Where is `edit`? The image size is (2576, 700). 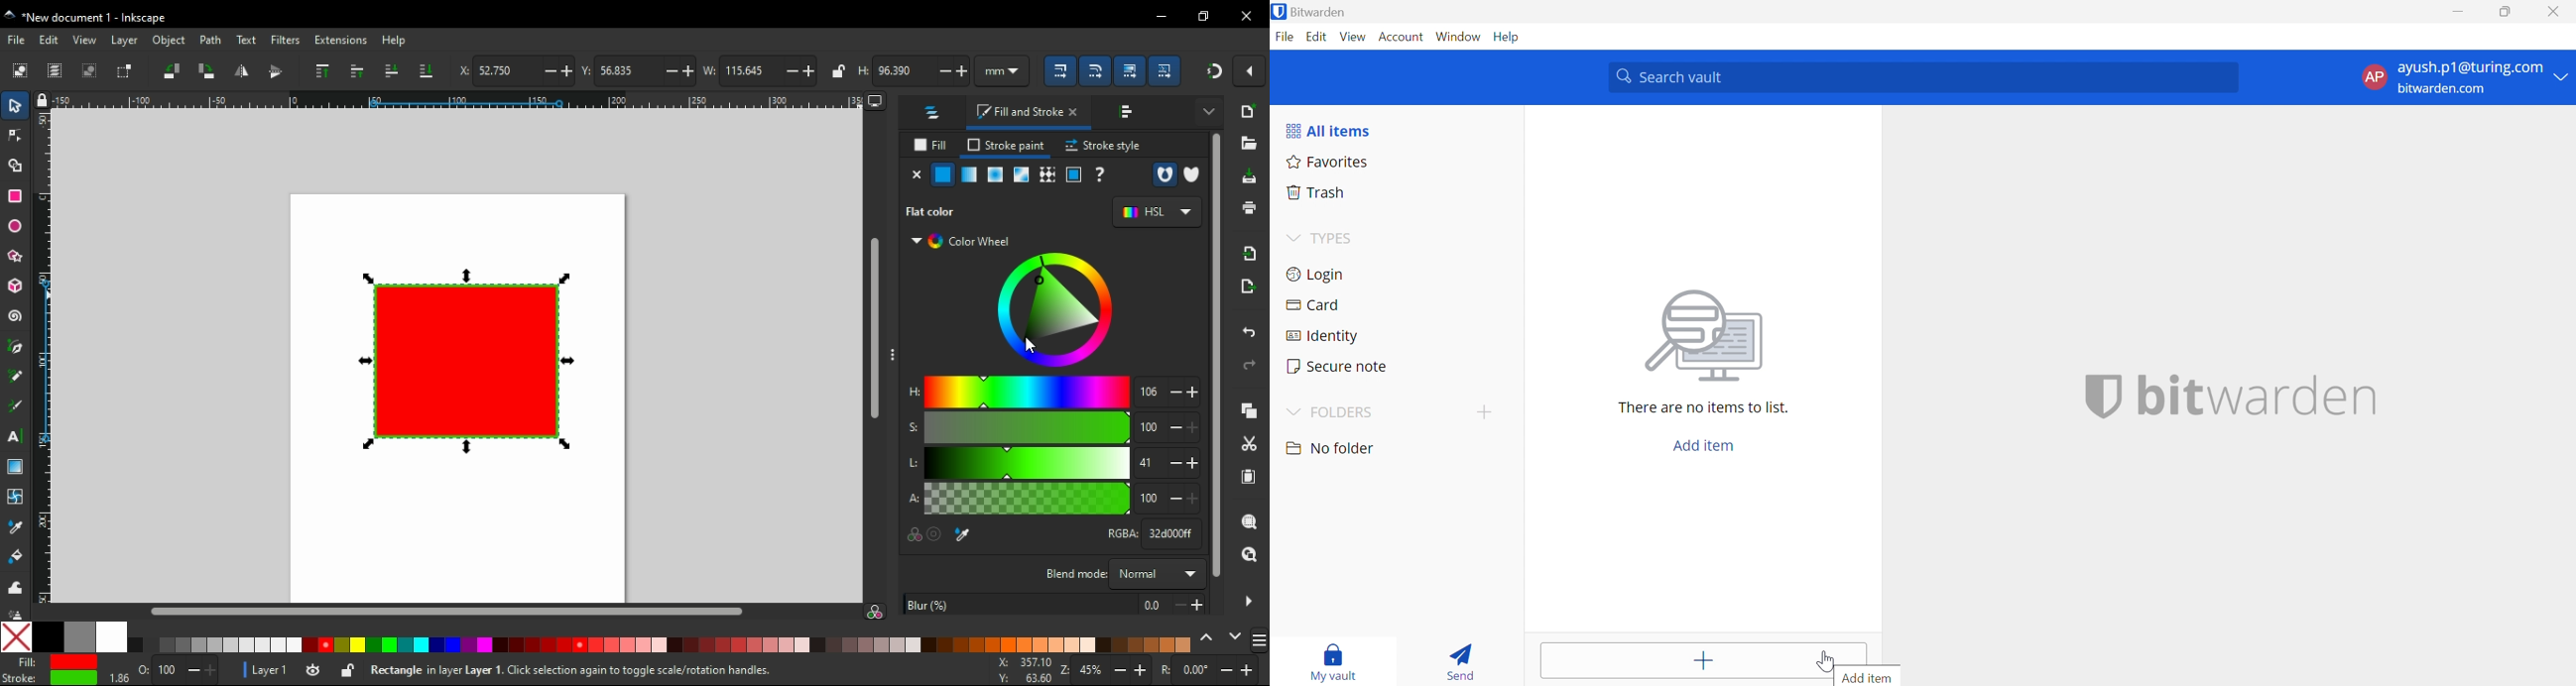 edit is located at coordinates (52, 40).